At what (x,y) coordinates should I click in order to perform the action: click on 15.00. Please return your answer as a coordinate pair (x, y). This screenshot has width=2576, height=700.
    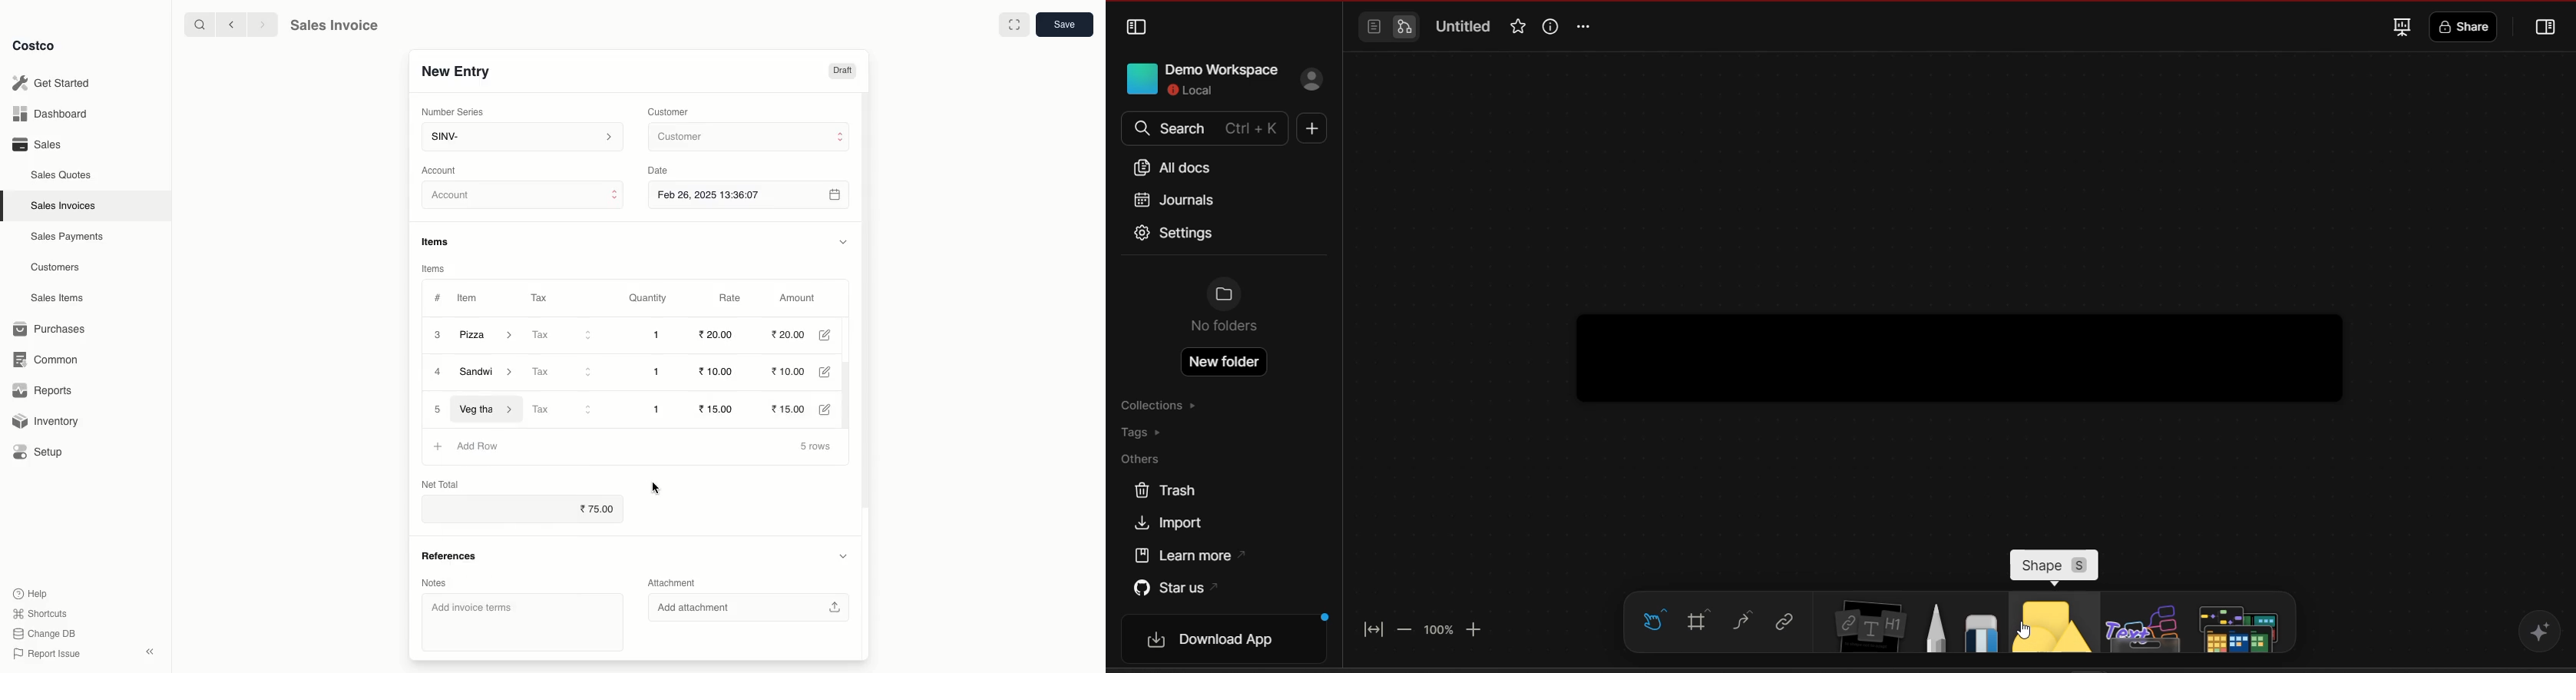
    Looking at the image, I should click on (722, 408).